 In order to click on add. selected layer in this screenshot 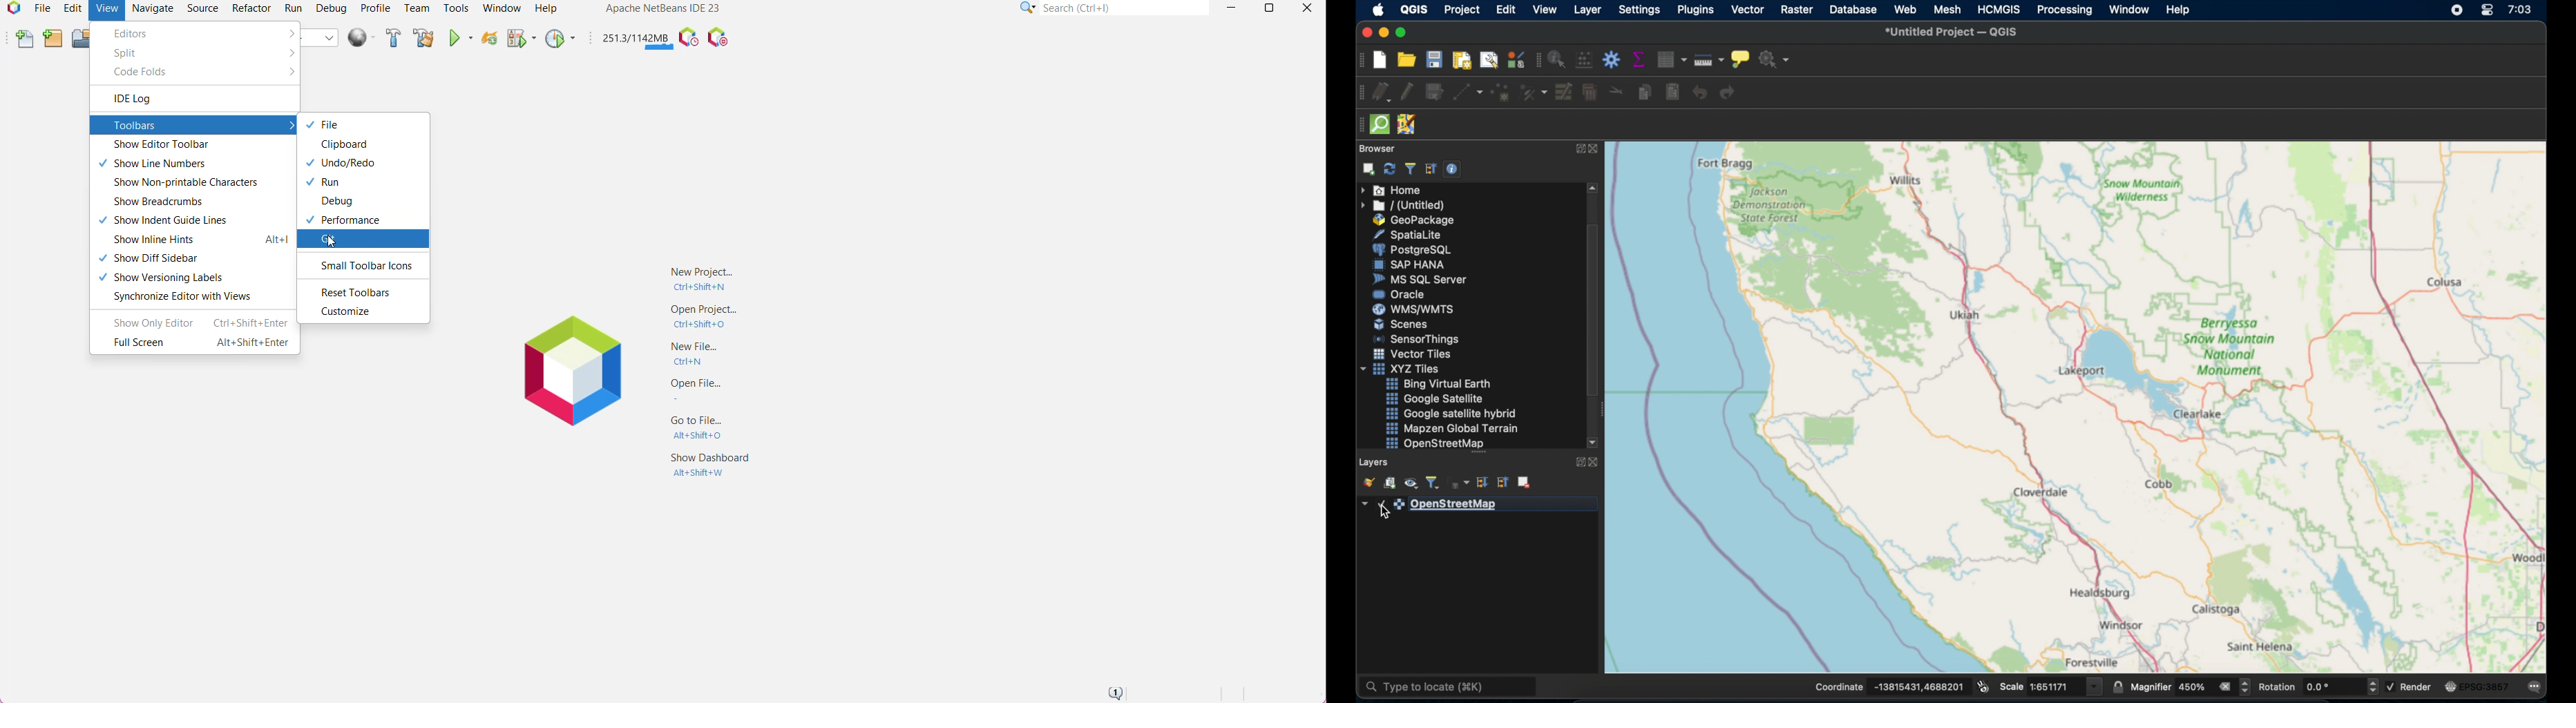, I will do `click(1367, 169)`.